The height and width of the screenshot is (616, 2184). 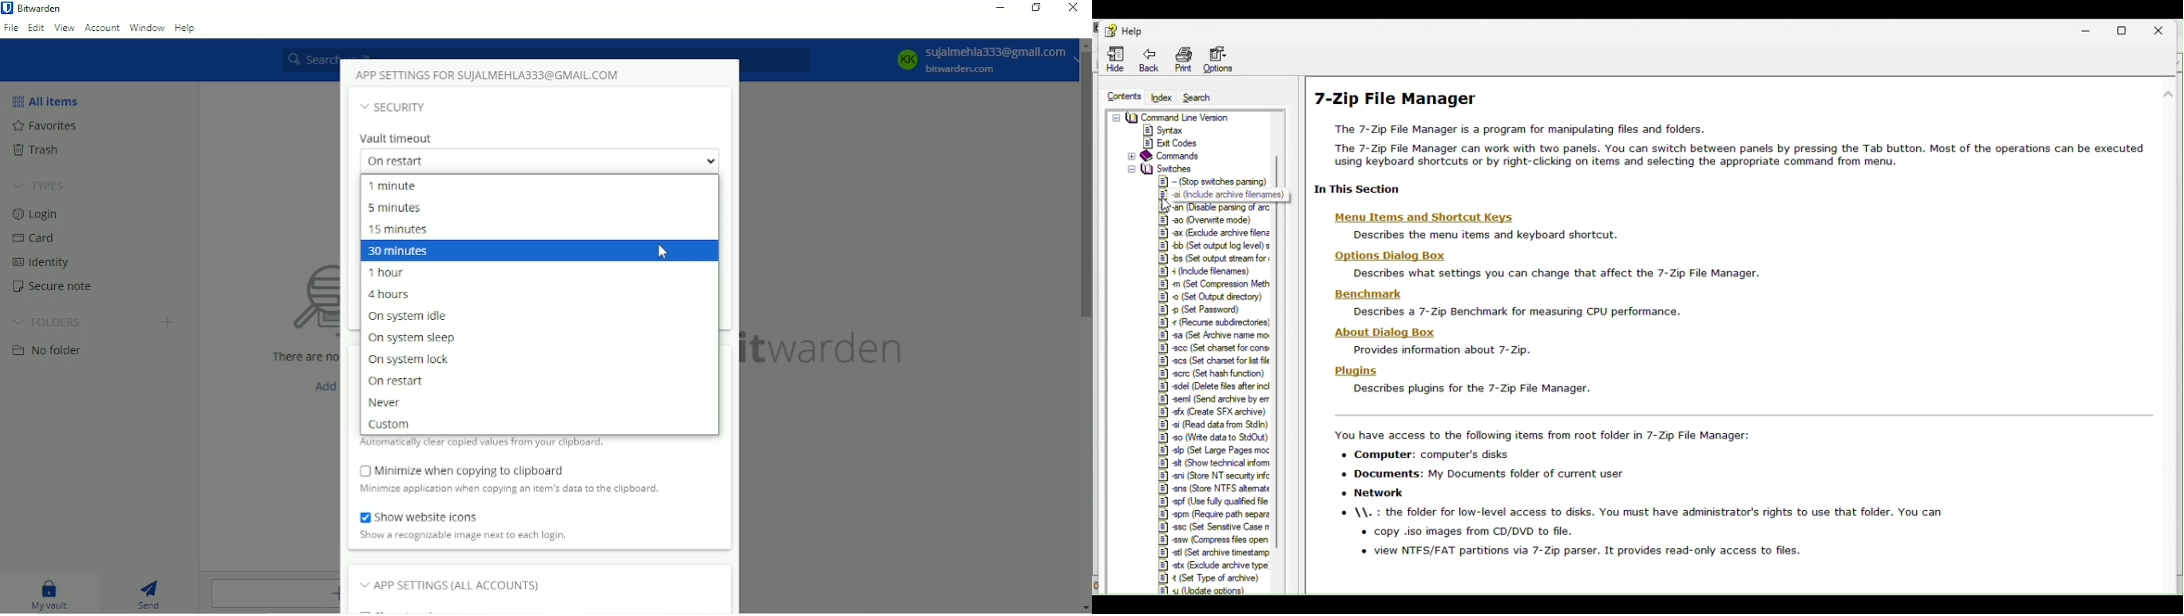 I want to click on Automatically clear copied values from your clipboard., so click(x=484, y=444).